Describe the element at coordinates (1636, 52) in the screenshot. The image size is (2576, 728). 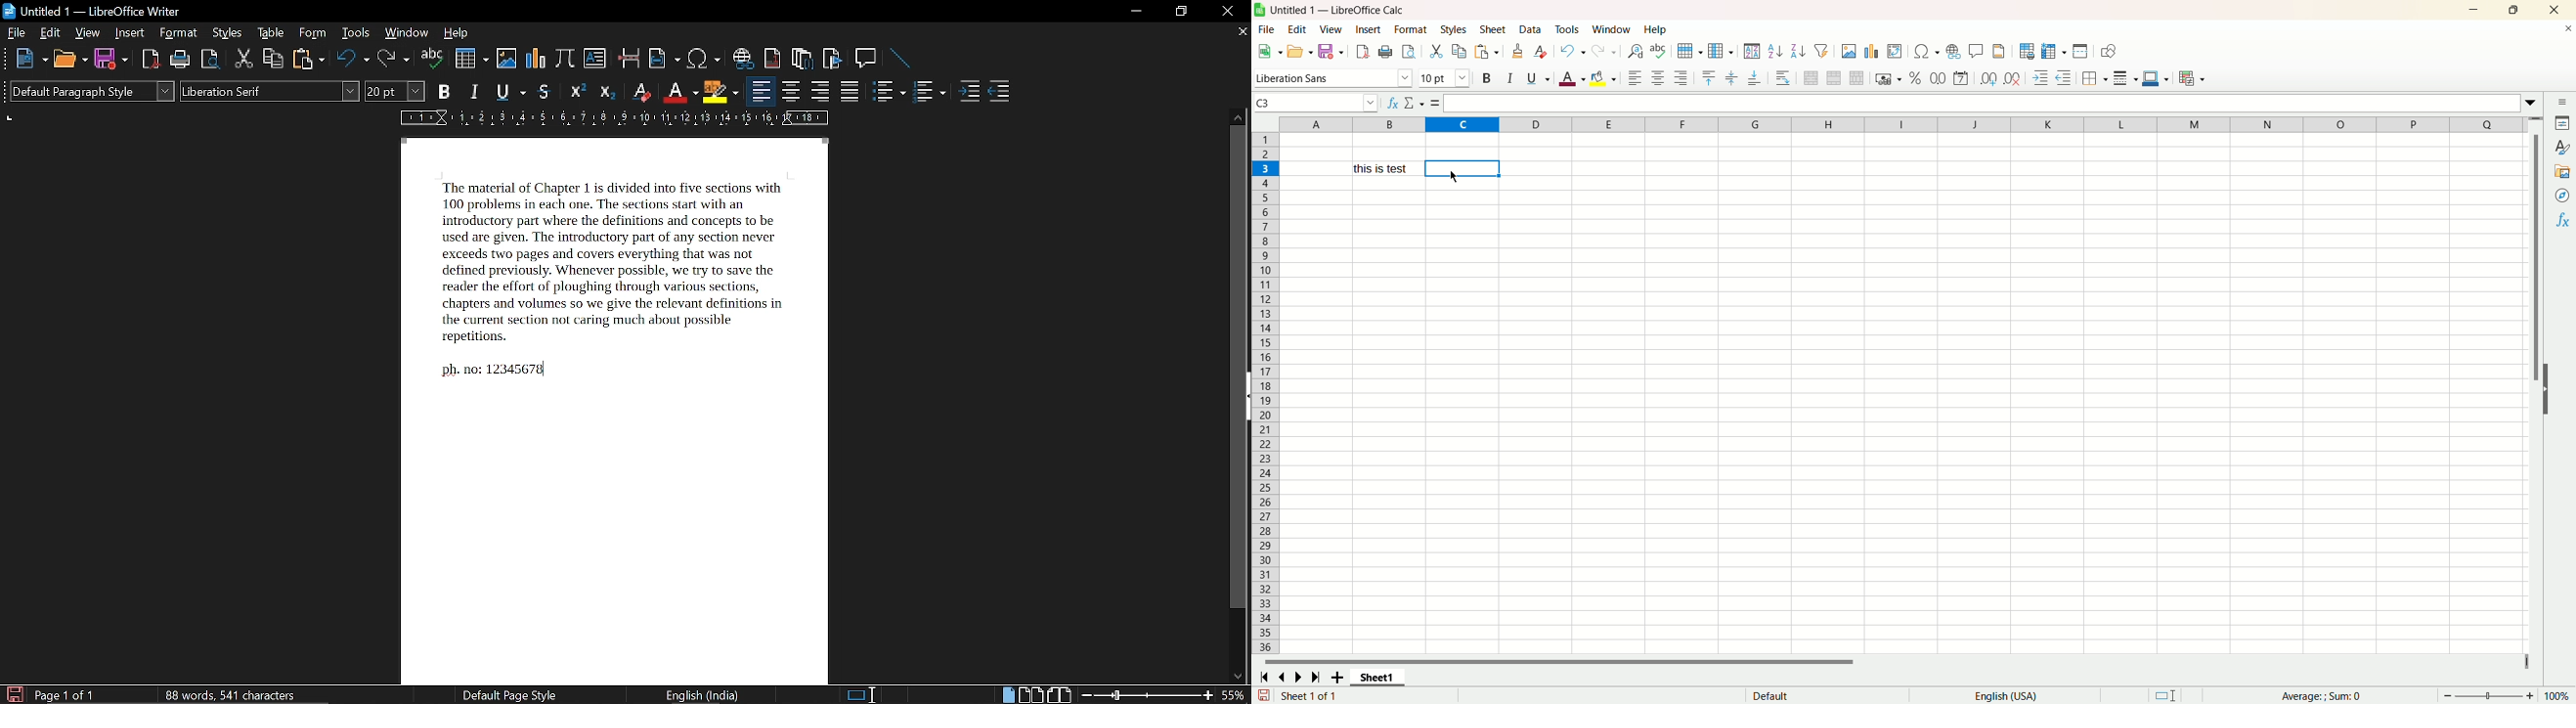
I see `find and replace` at that location.